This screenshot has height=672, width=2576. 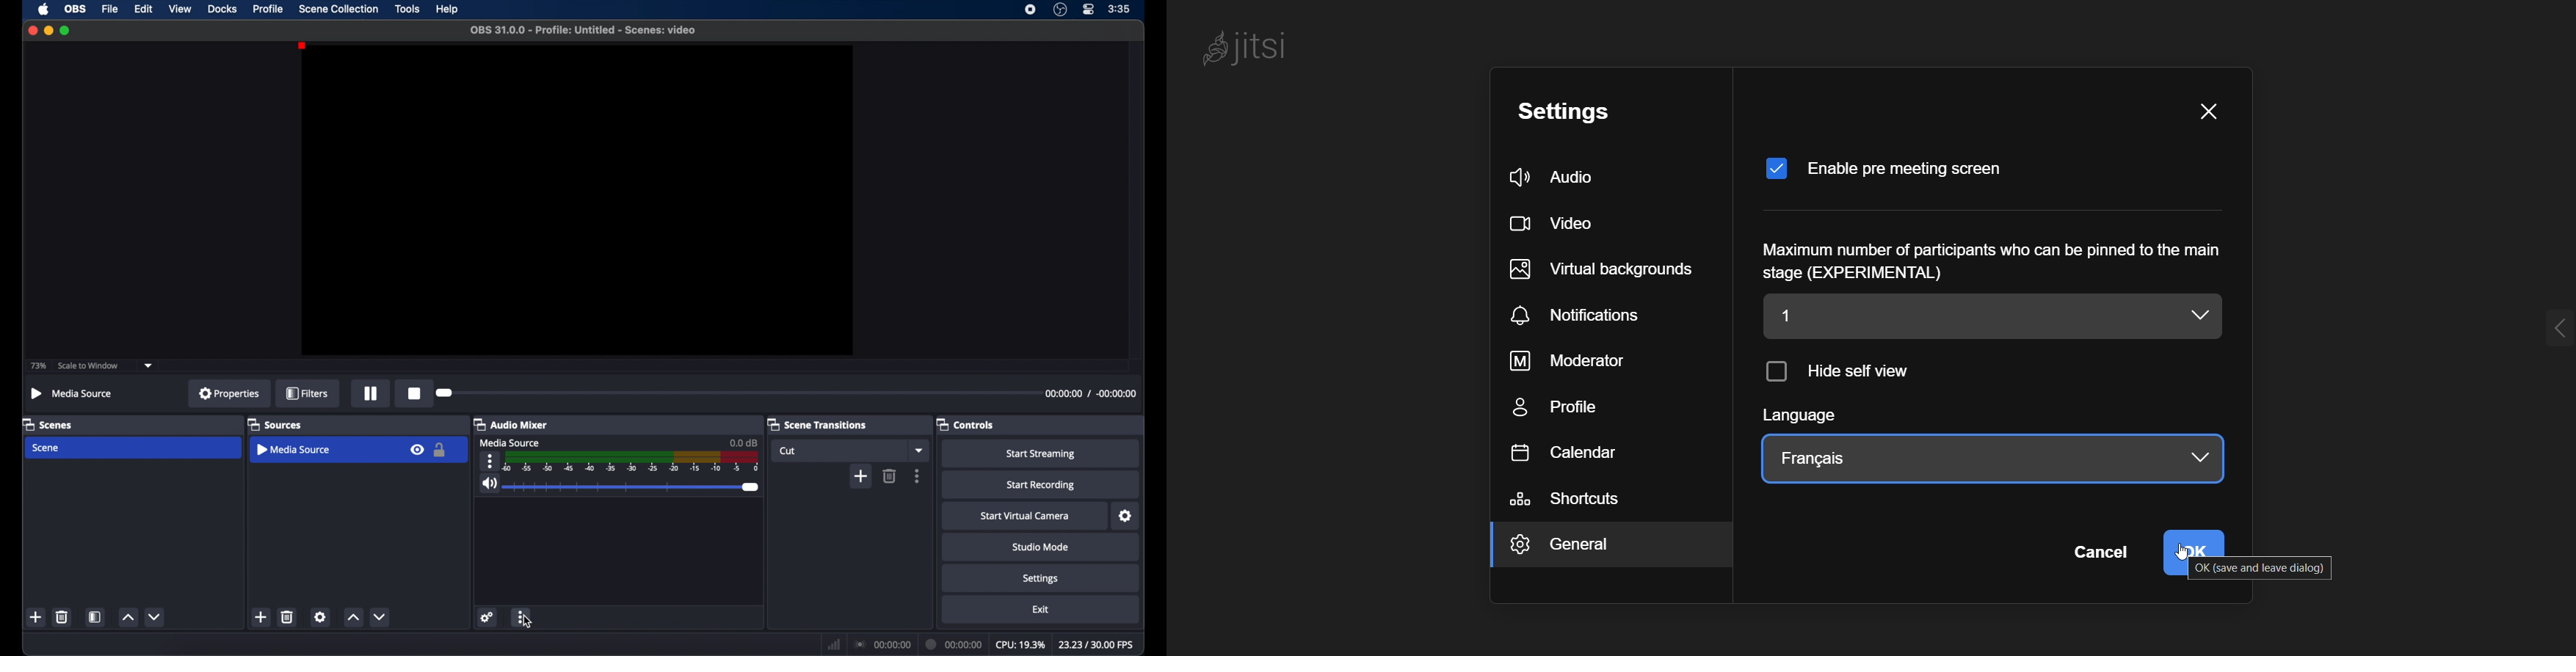 I want to click on connection, so click(x=882, y=643).